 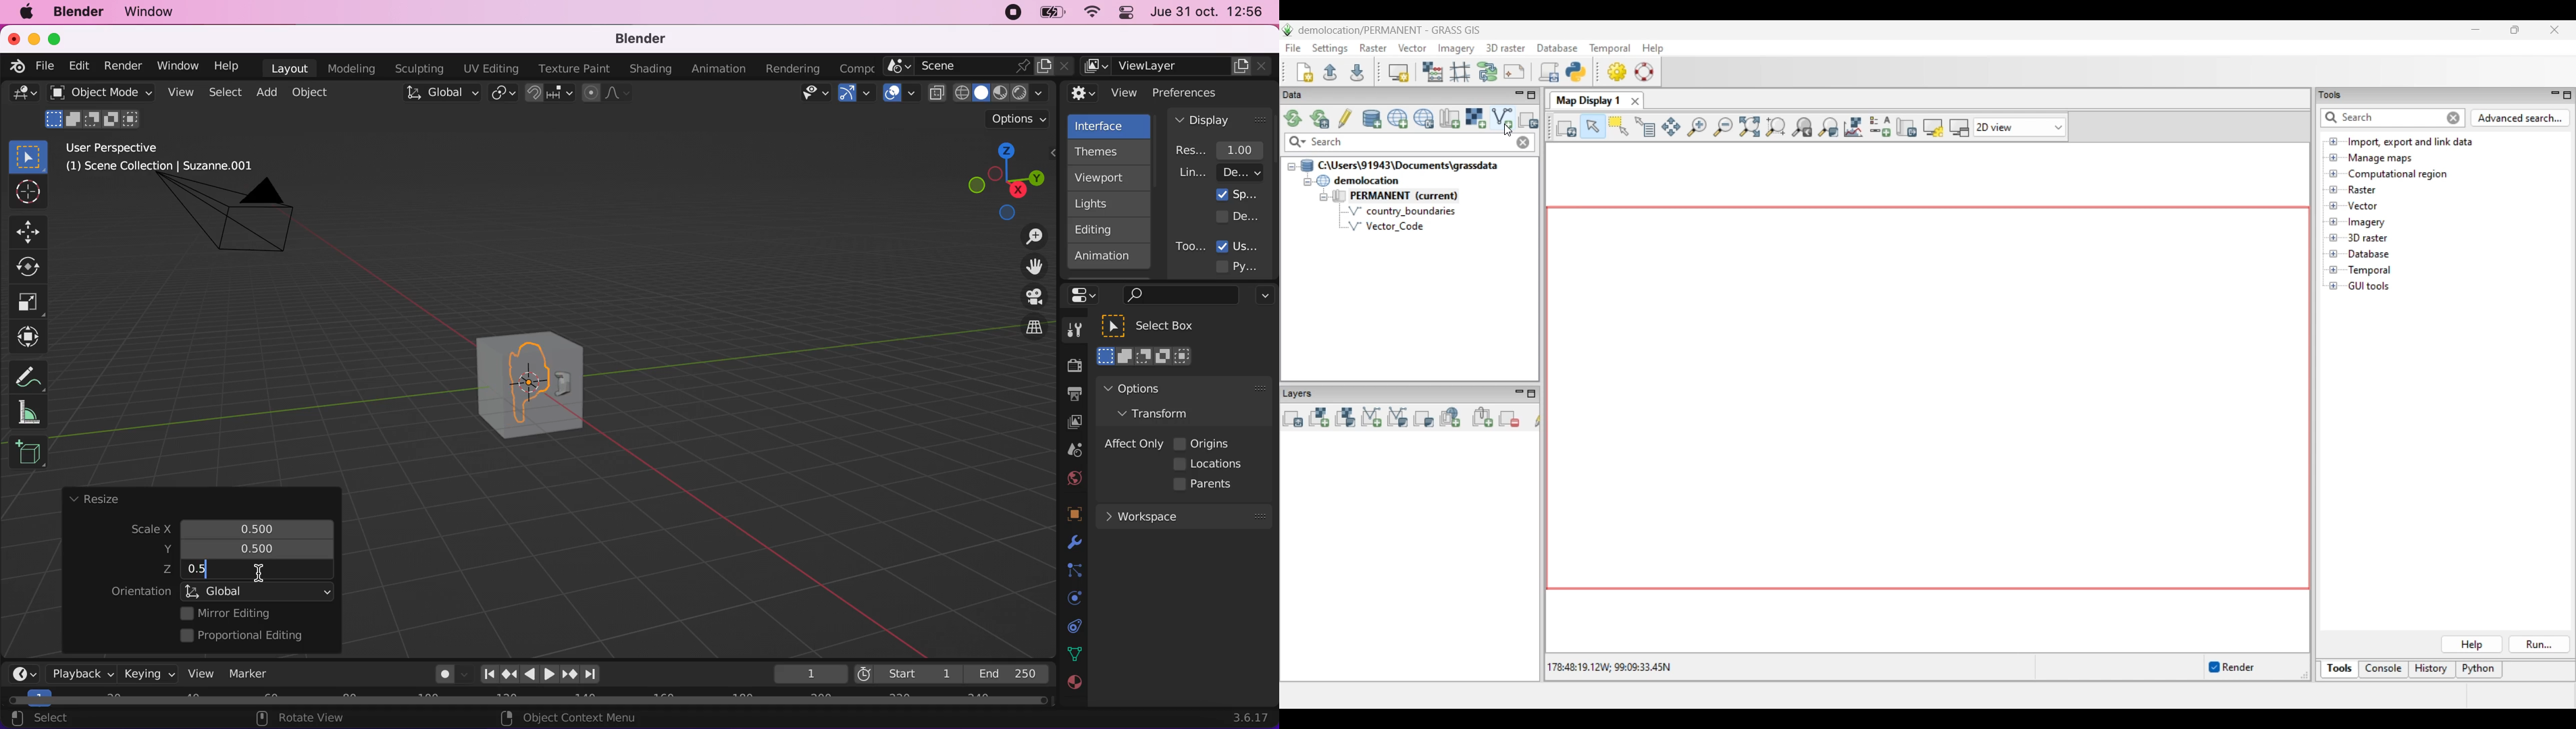 I want to click on switch the current view, so click(x=1024, y=336).